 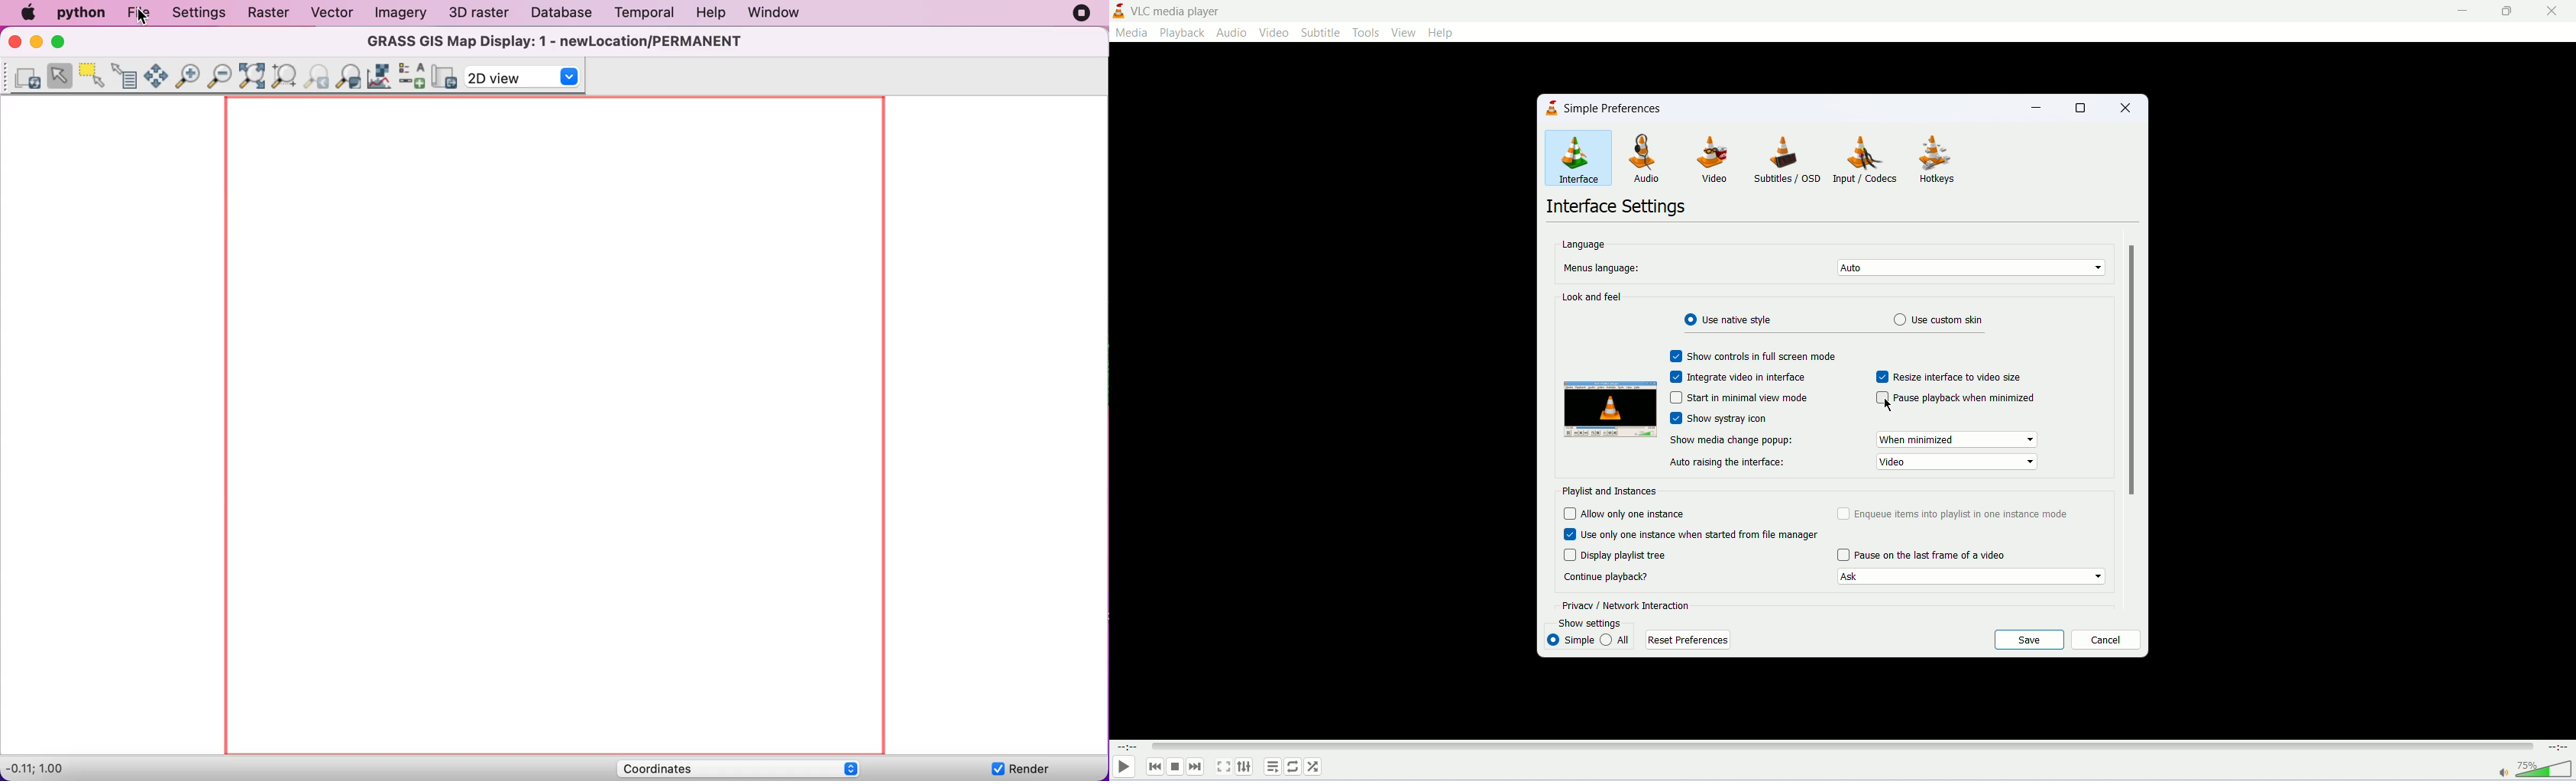 What do you see at coordinates (1843, 555) in the screenshot?
I see `Checkbox` at bounding box center [1843, 555].